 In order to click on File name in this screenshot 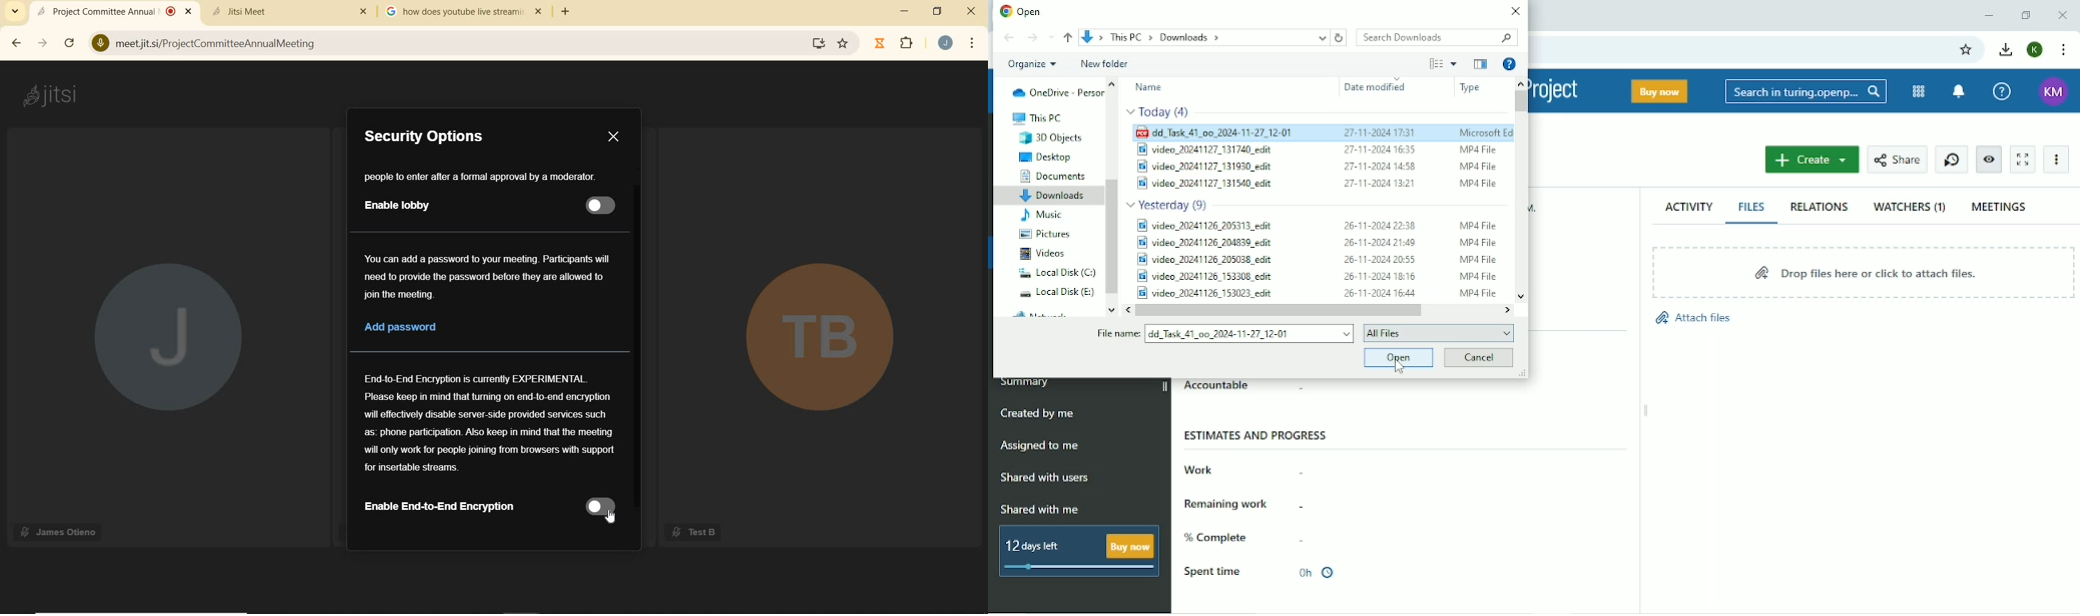, I will do `click(1116, 335)`.